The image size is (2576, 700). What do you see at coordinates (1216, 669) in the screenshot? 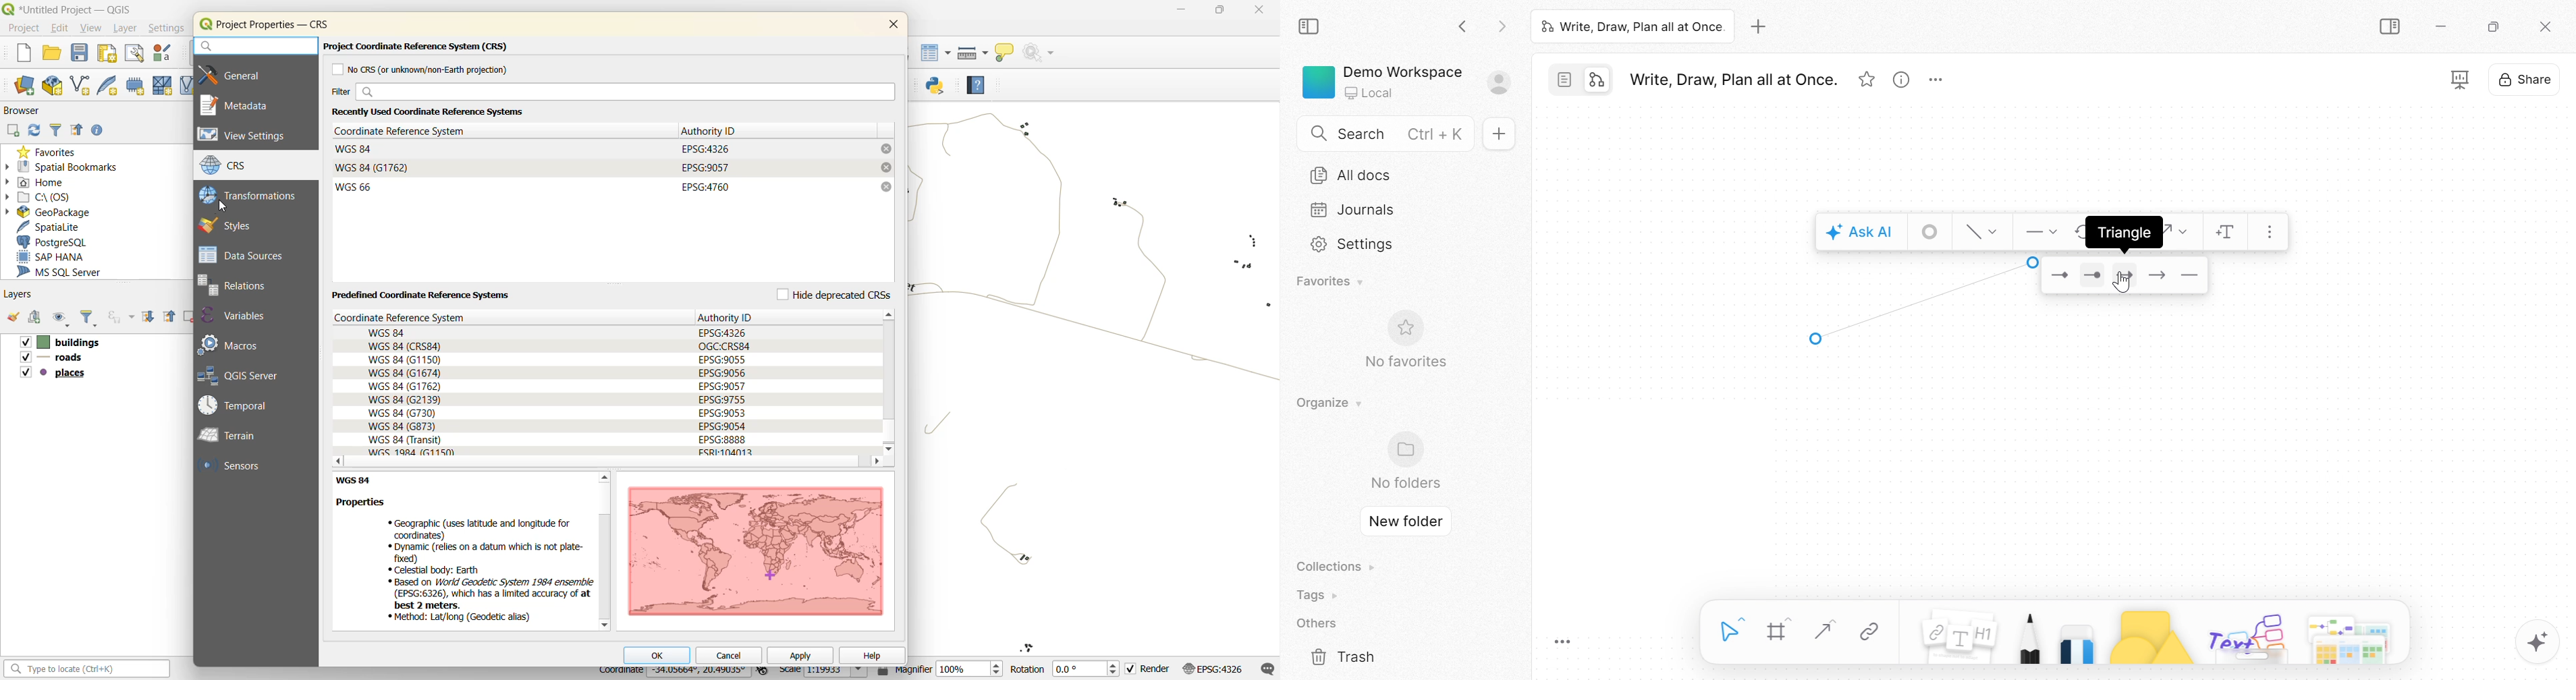
I see `crs` at bounding box center [1216, 669].